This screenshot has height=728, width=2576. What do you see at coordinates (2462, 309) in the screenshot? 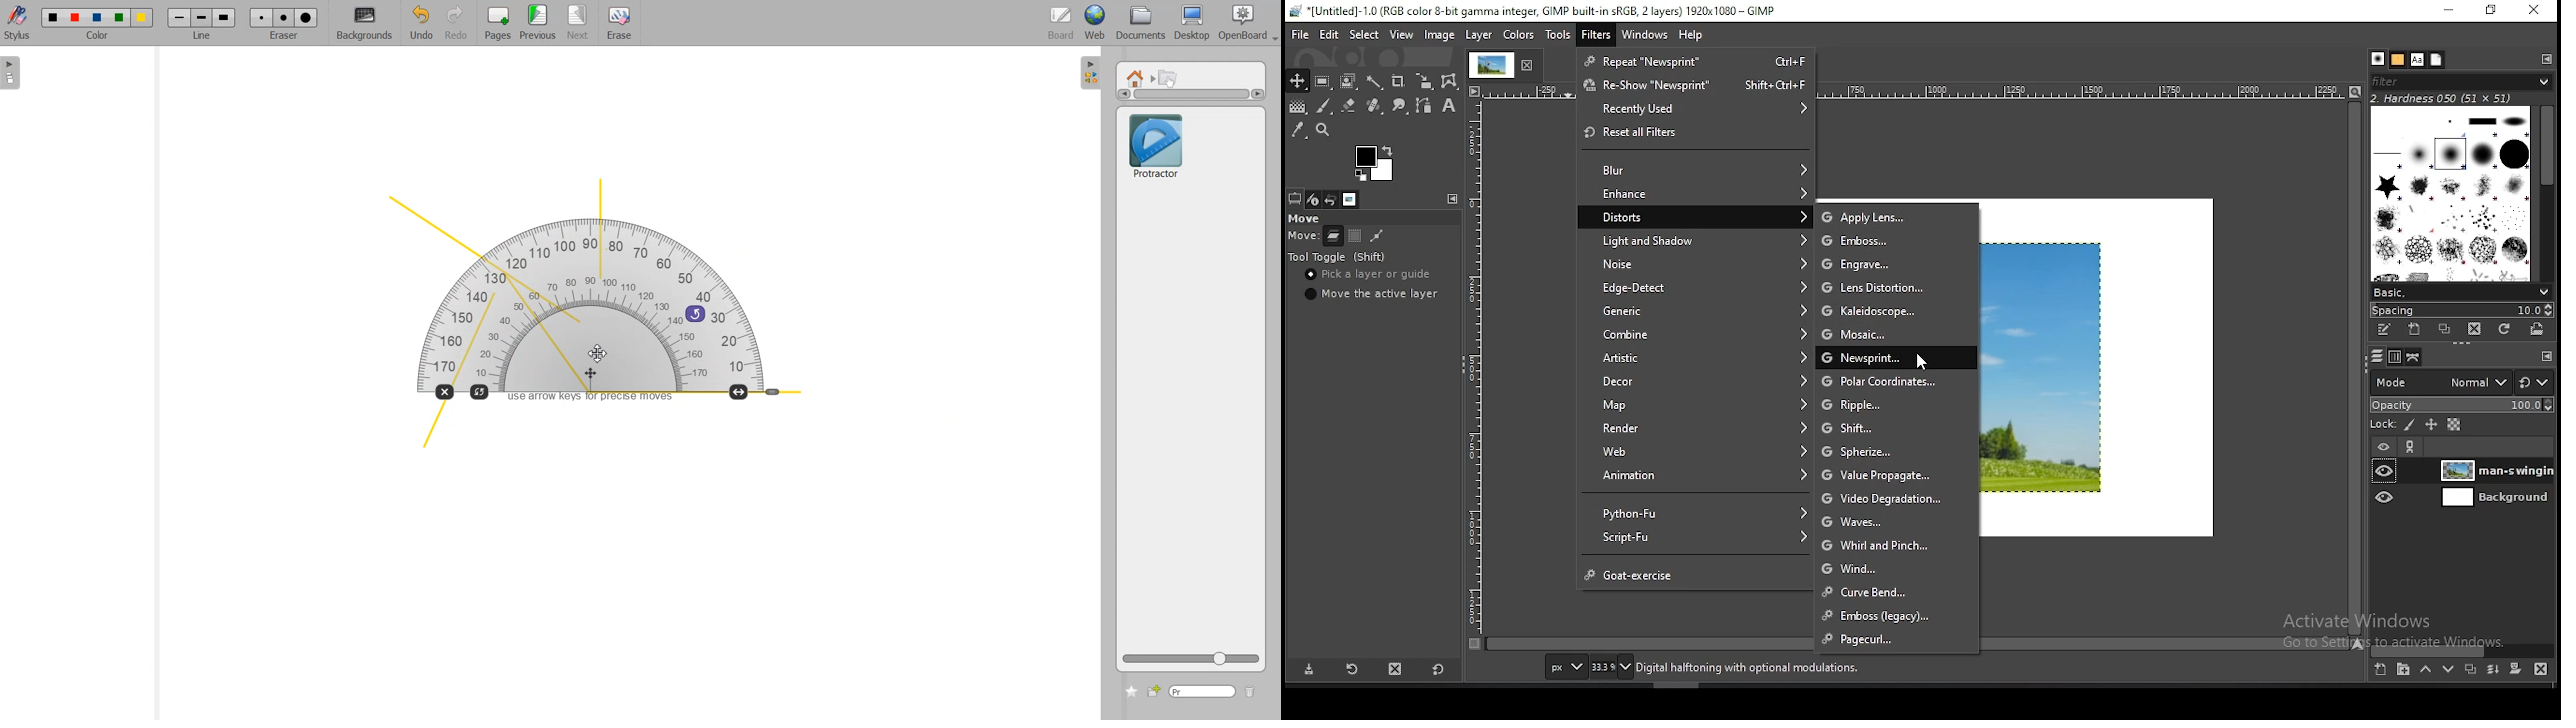
I see `spacing` at bounding box center [2462, 309].